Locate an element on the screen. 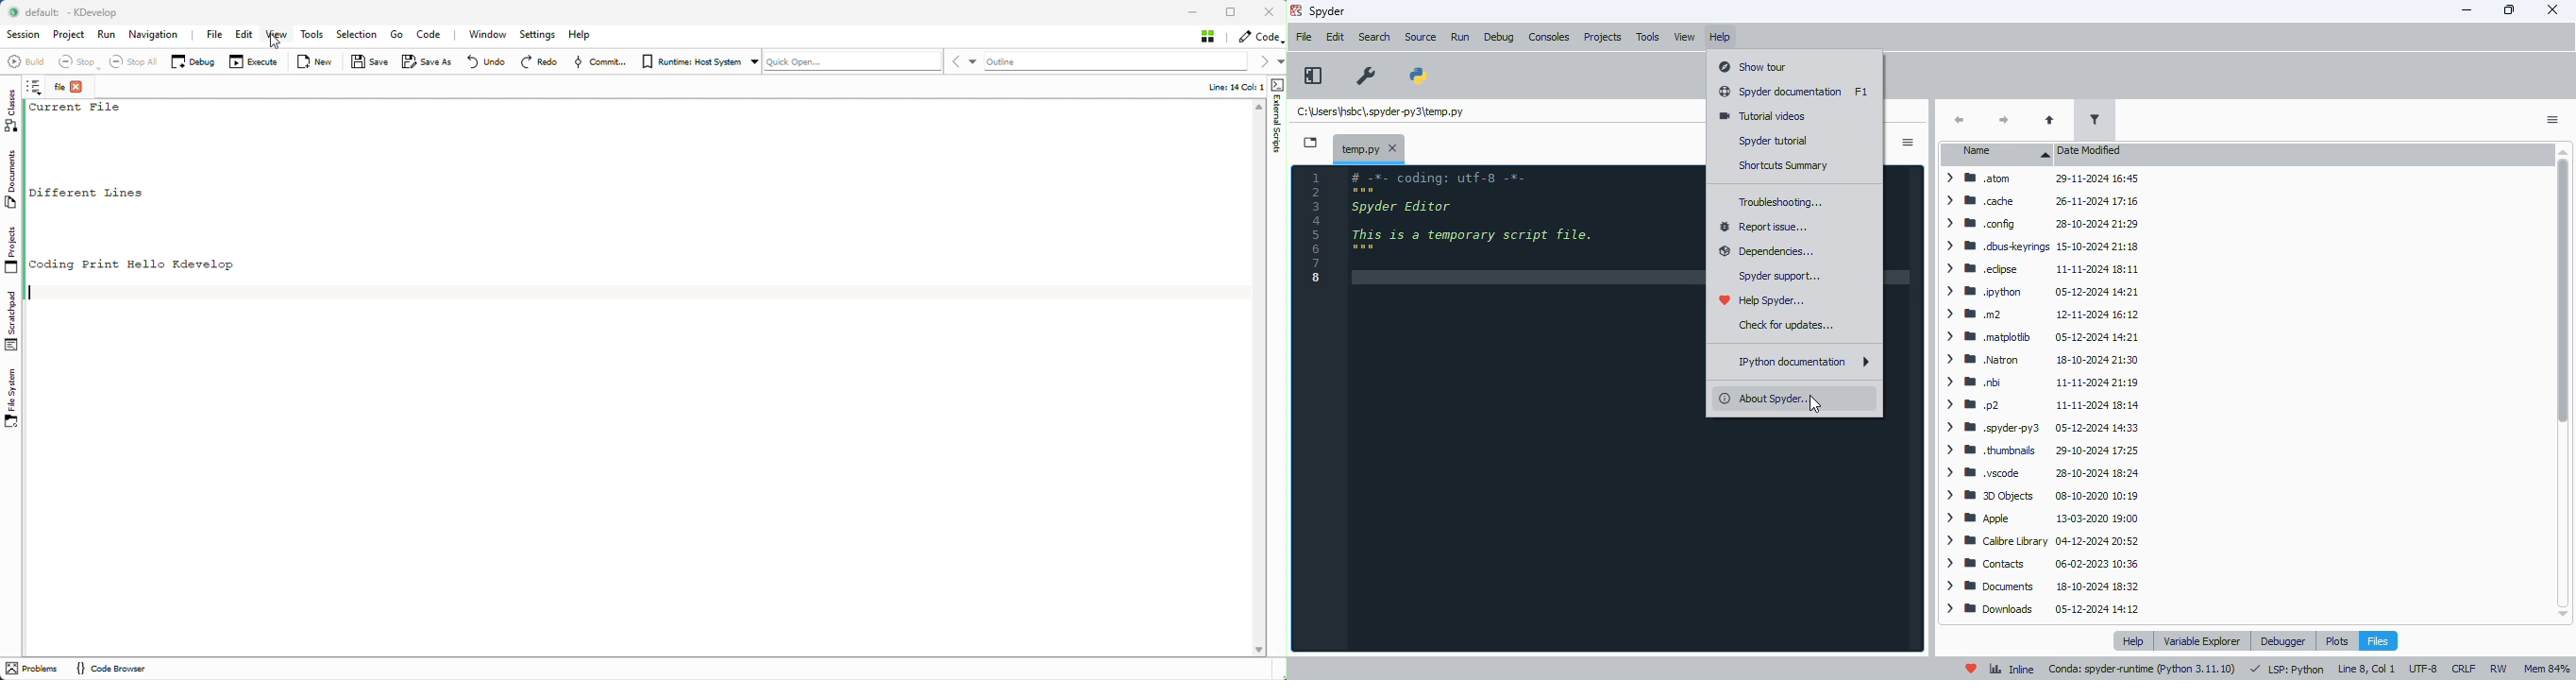 The height and width of the screenshot is (700, 2576). help spyder is located at coordinates (1761, 300).